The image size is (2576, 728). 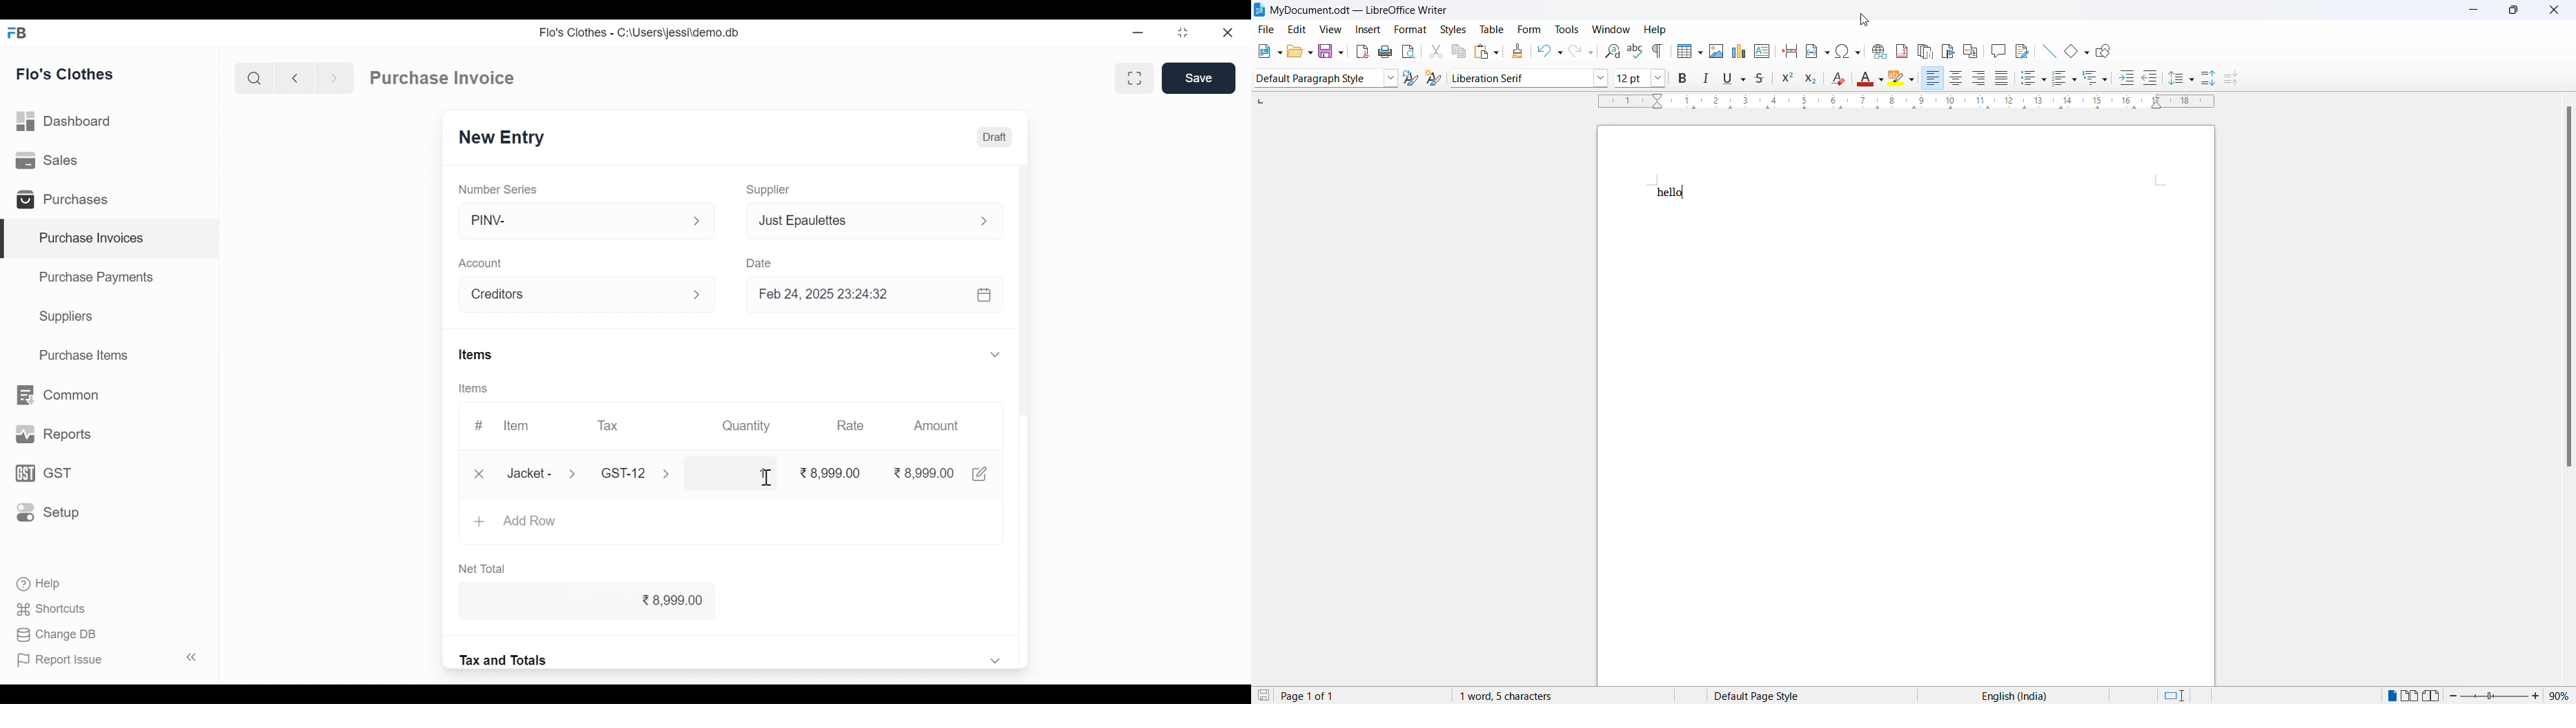 What do you see at coordinates (2235, 79) in the screenshot?
I see `Decrease paragraph space` at bounding box center [2235, 79].